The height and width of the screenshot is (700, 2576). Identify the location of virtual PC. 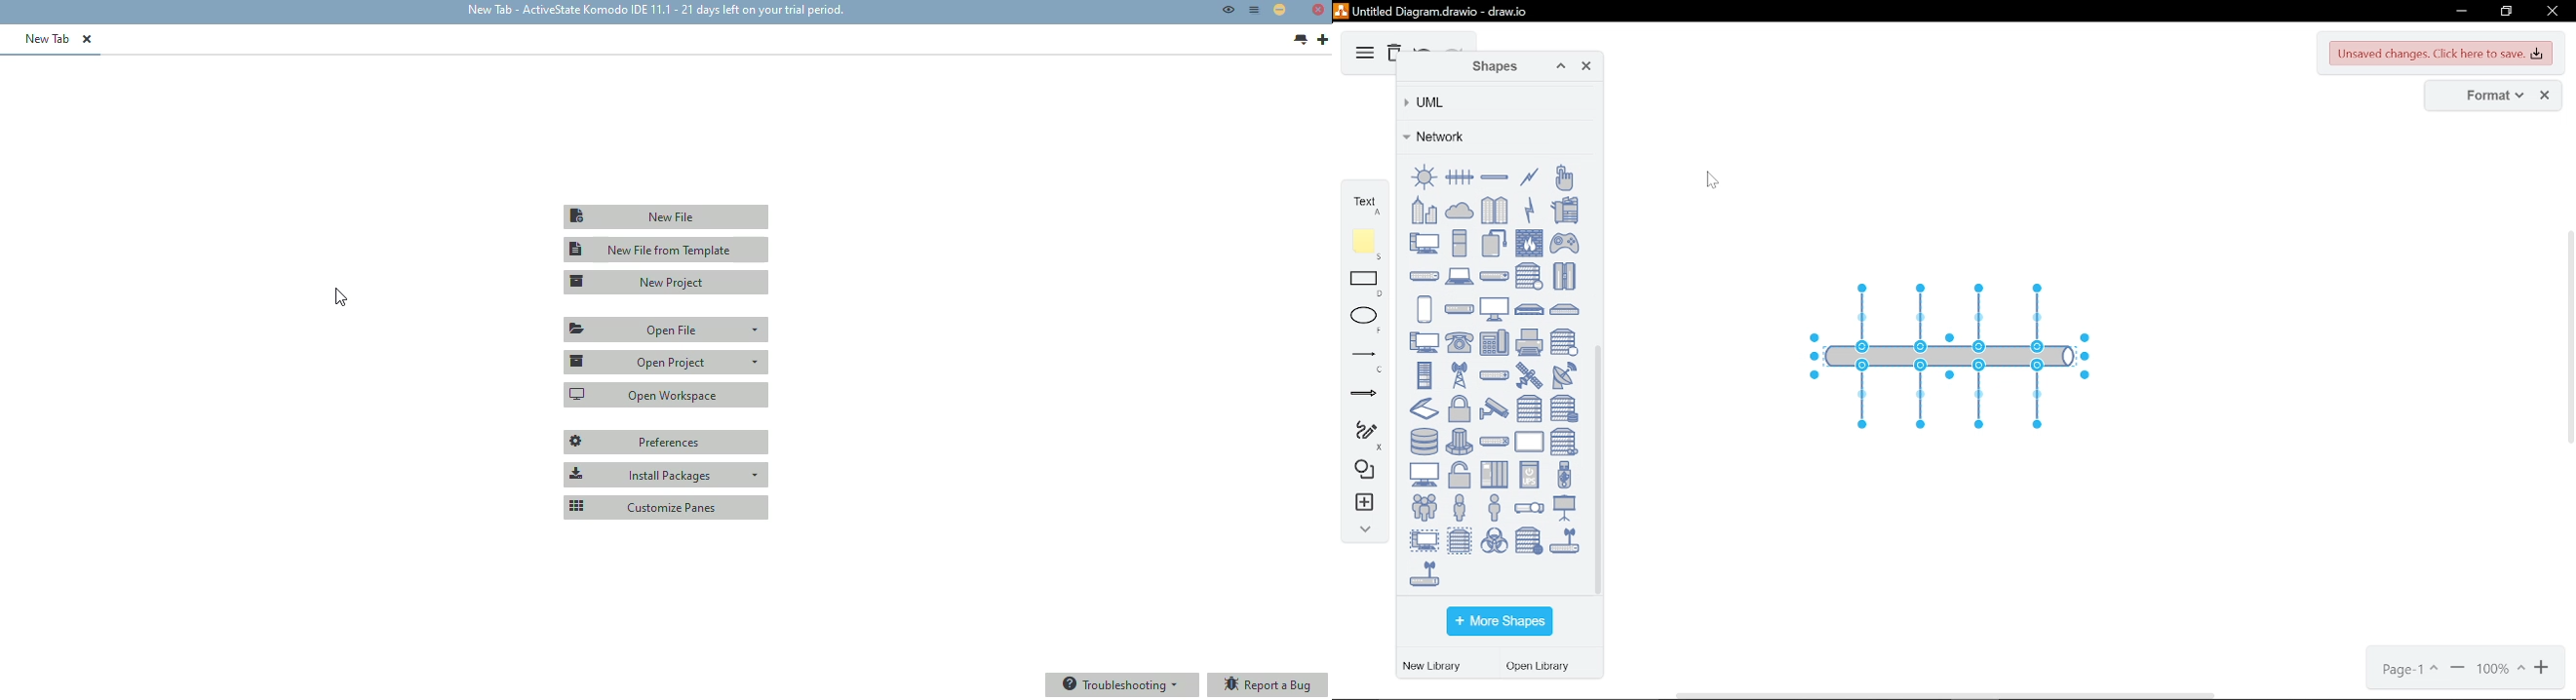
(1424, 540).